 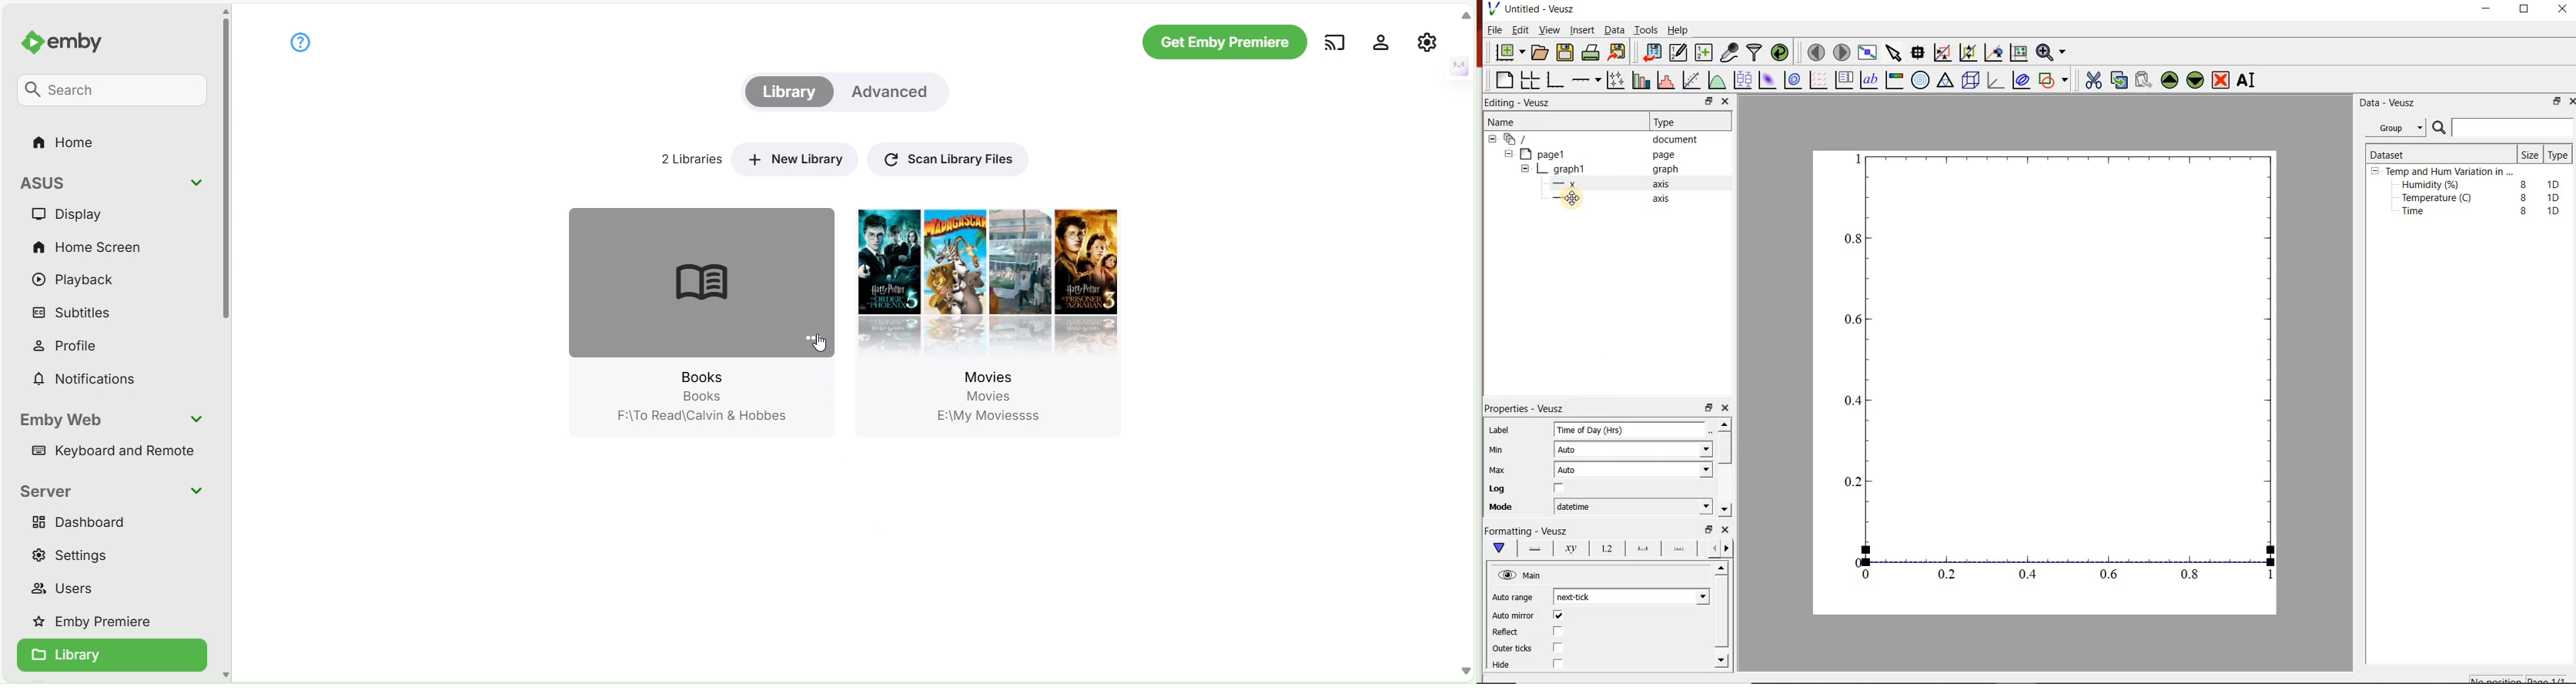 I want to click on Search bar, so click(x=2503, y=128).